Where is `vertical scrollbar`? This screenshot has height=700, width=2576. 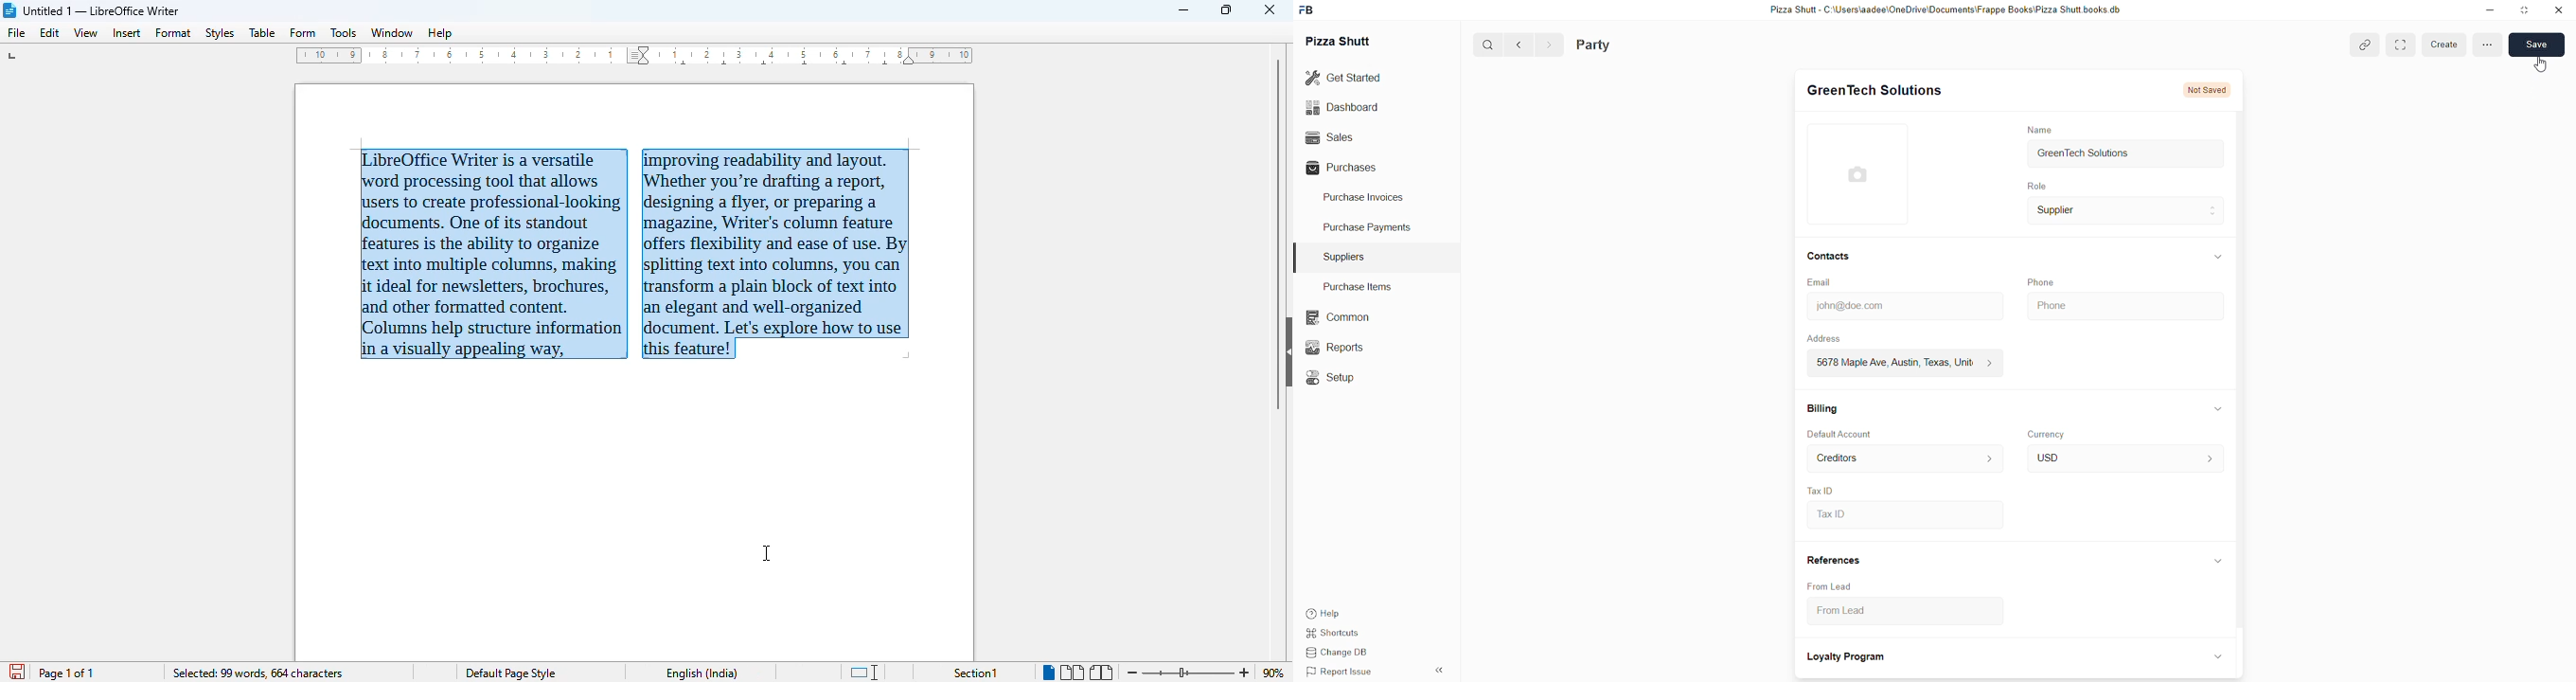 vertical scrollbar is located at coordinates (2244, 372).